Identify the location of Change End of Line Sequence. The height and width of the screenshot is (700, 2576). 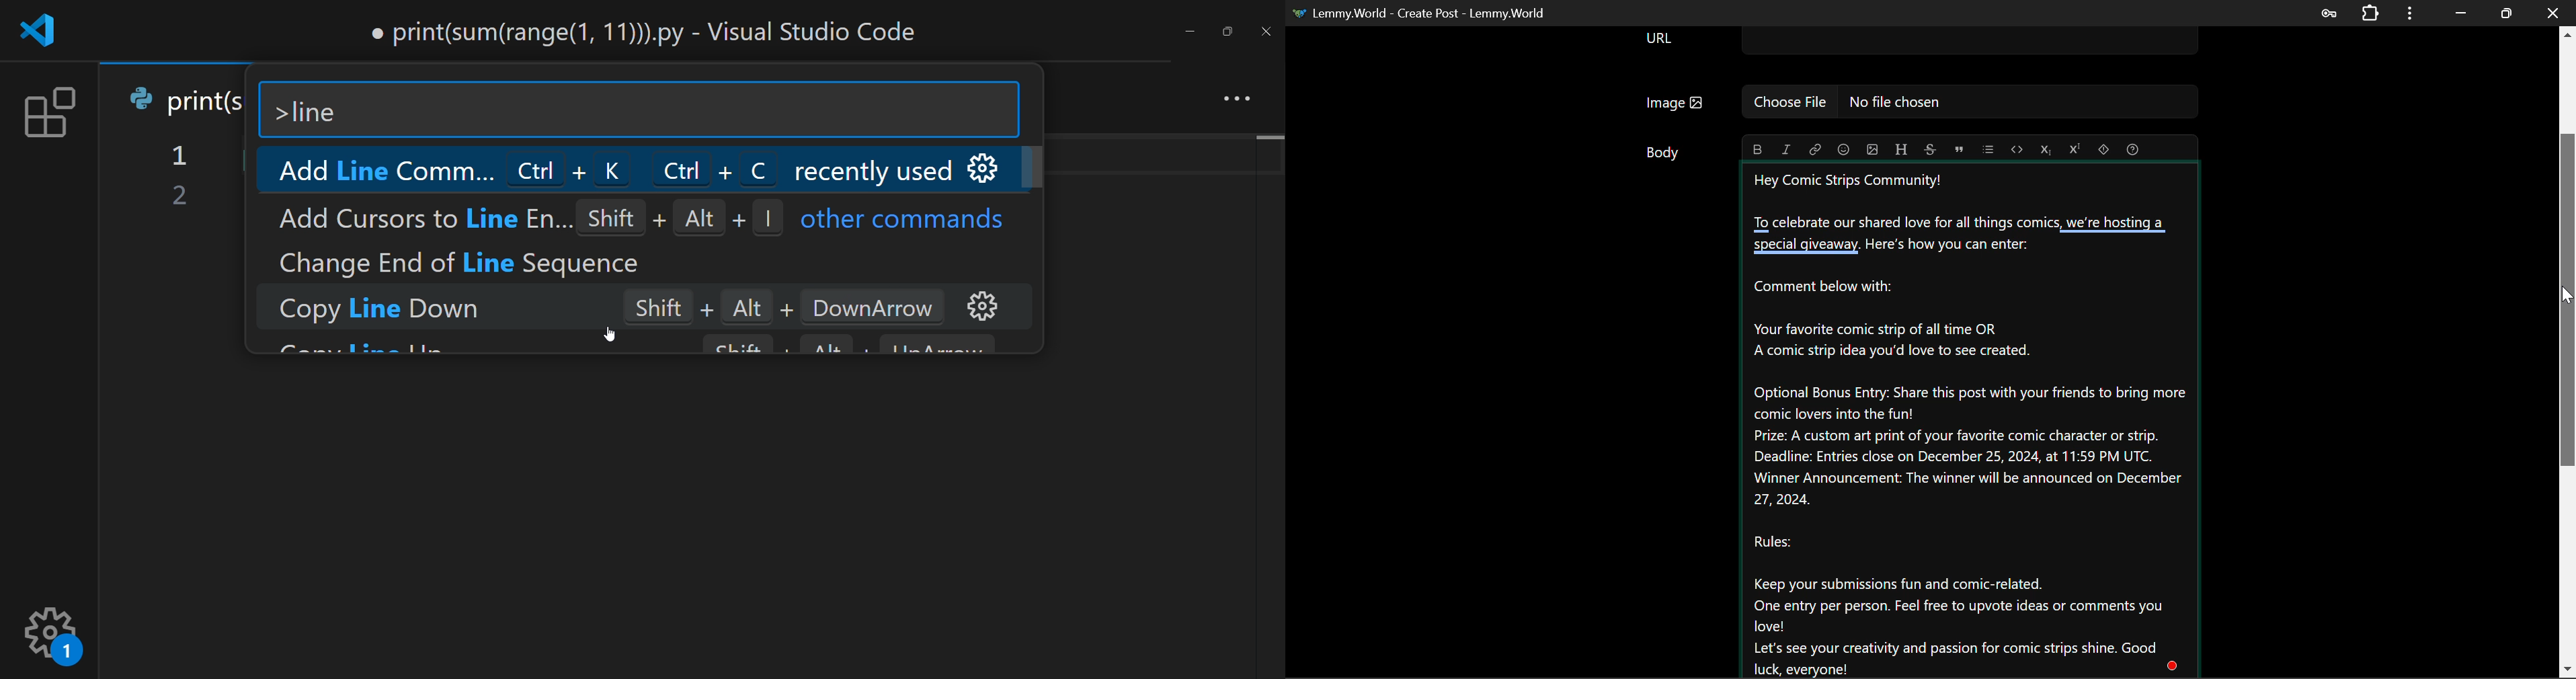
(455, 262).